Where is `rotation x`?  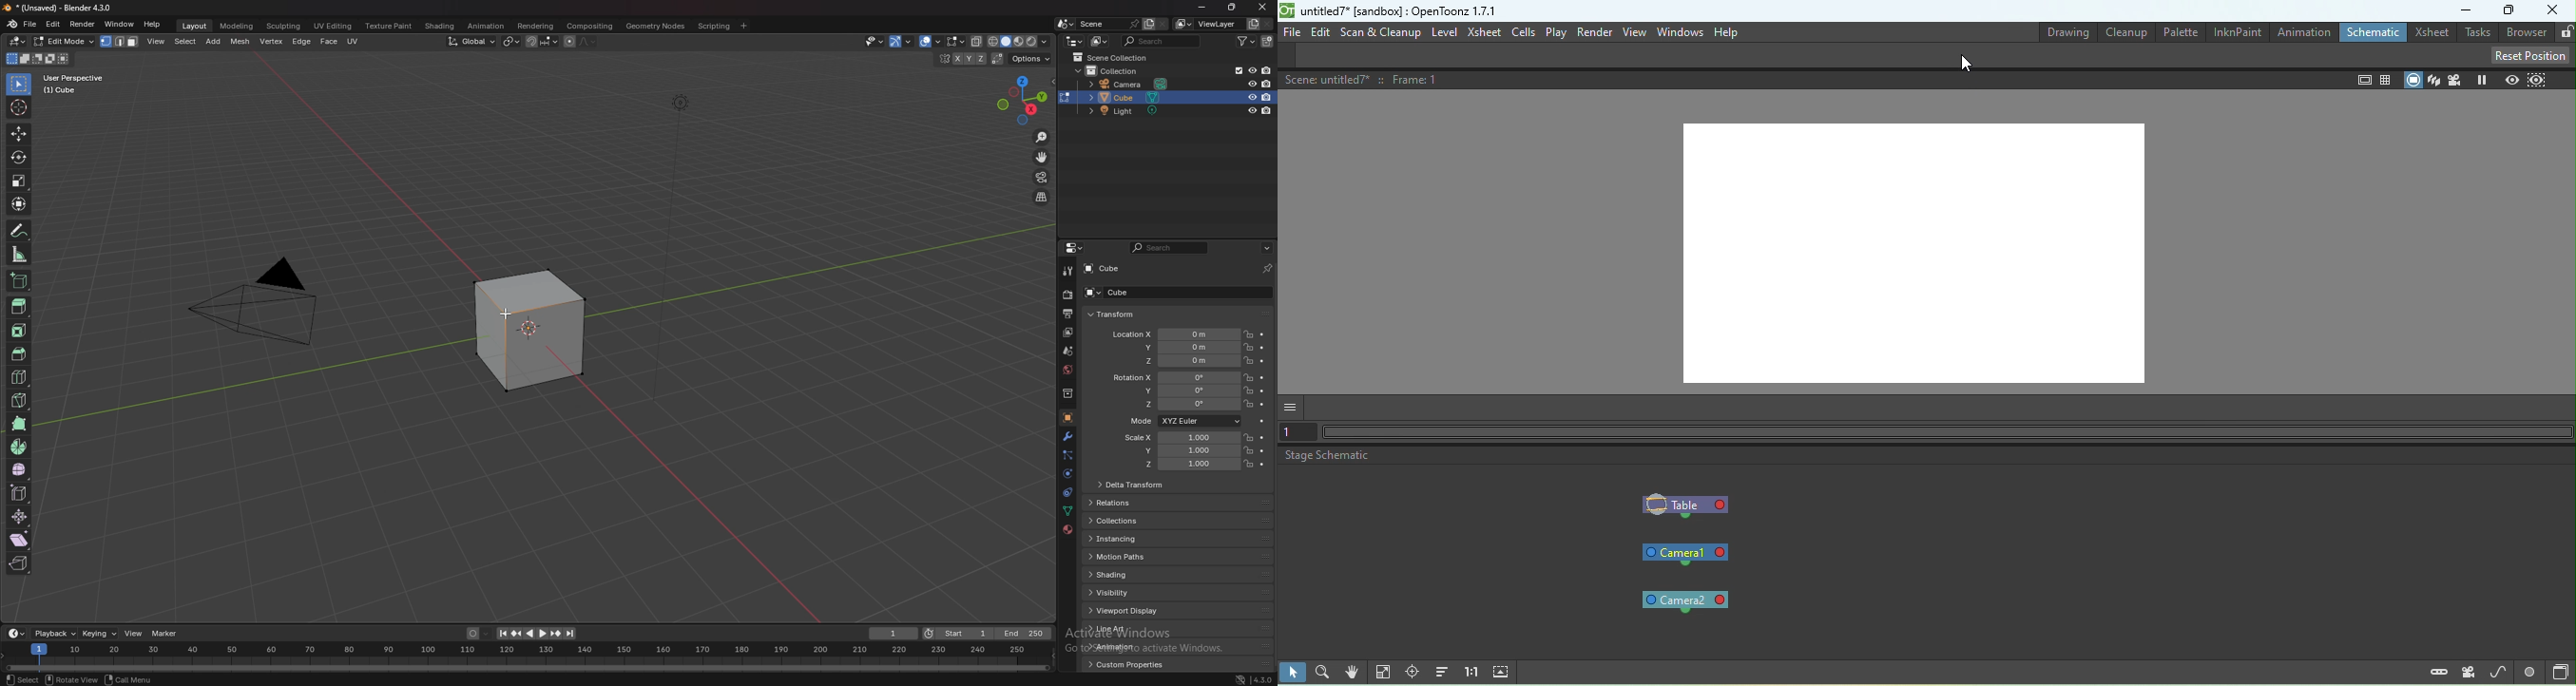 rotation x is located at coordinates (1173, 379).